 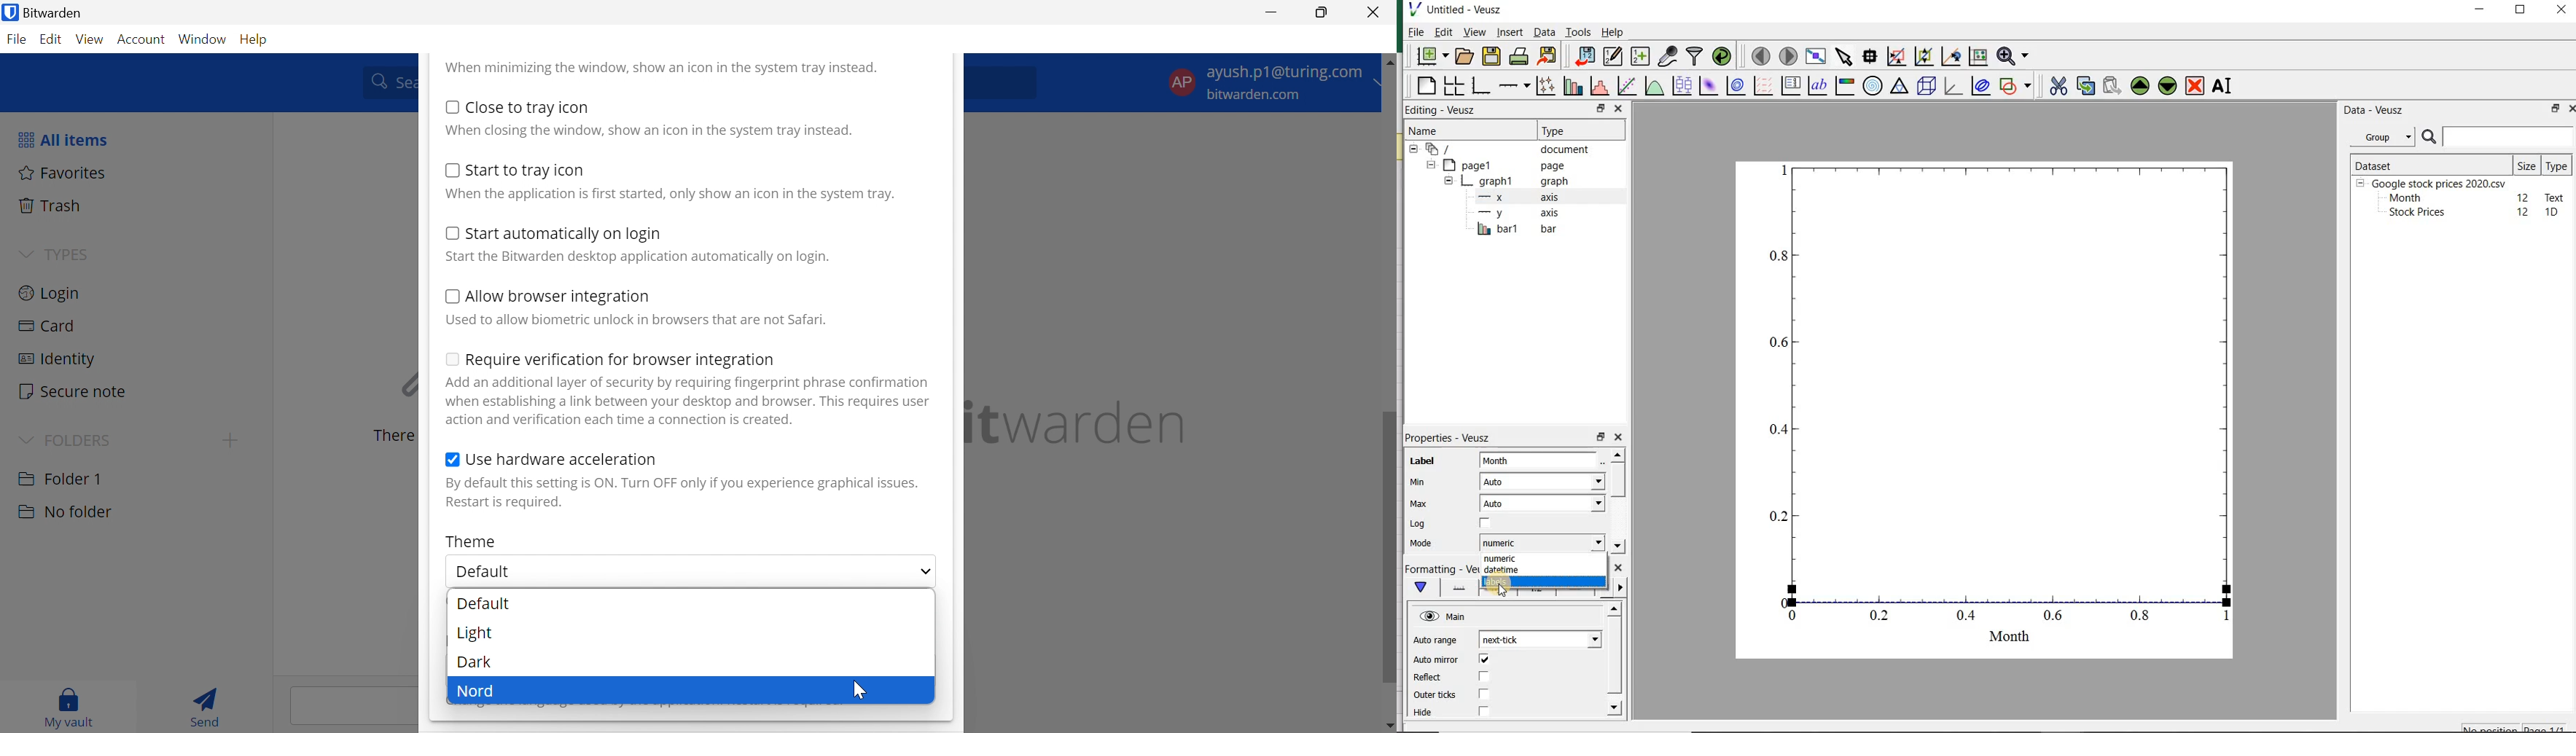 What do you see at coordinates (82, 439) in the screenshot?
I see `FOLDERS` at bounding box center [82, 439].